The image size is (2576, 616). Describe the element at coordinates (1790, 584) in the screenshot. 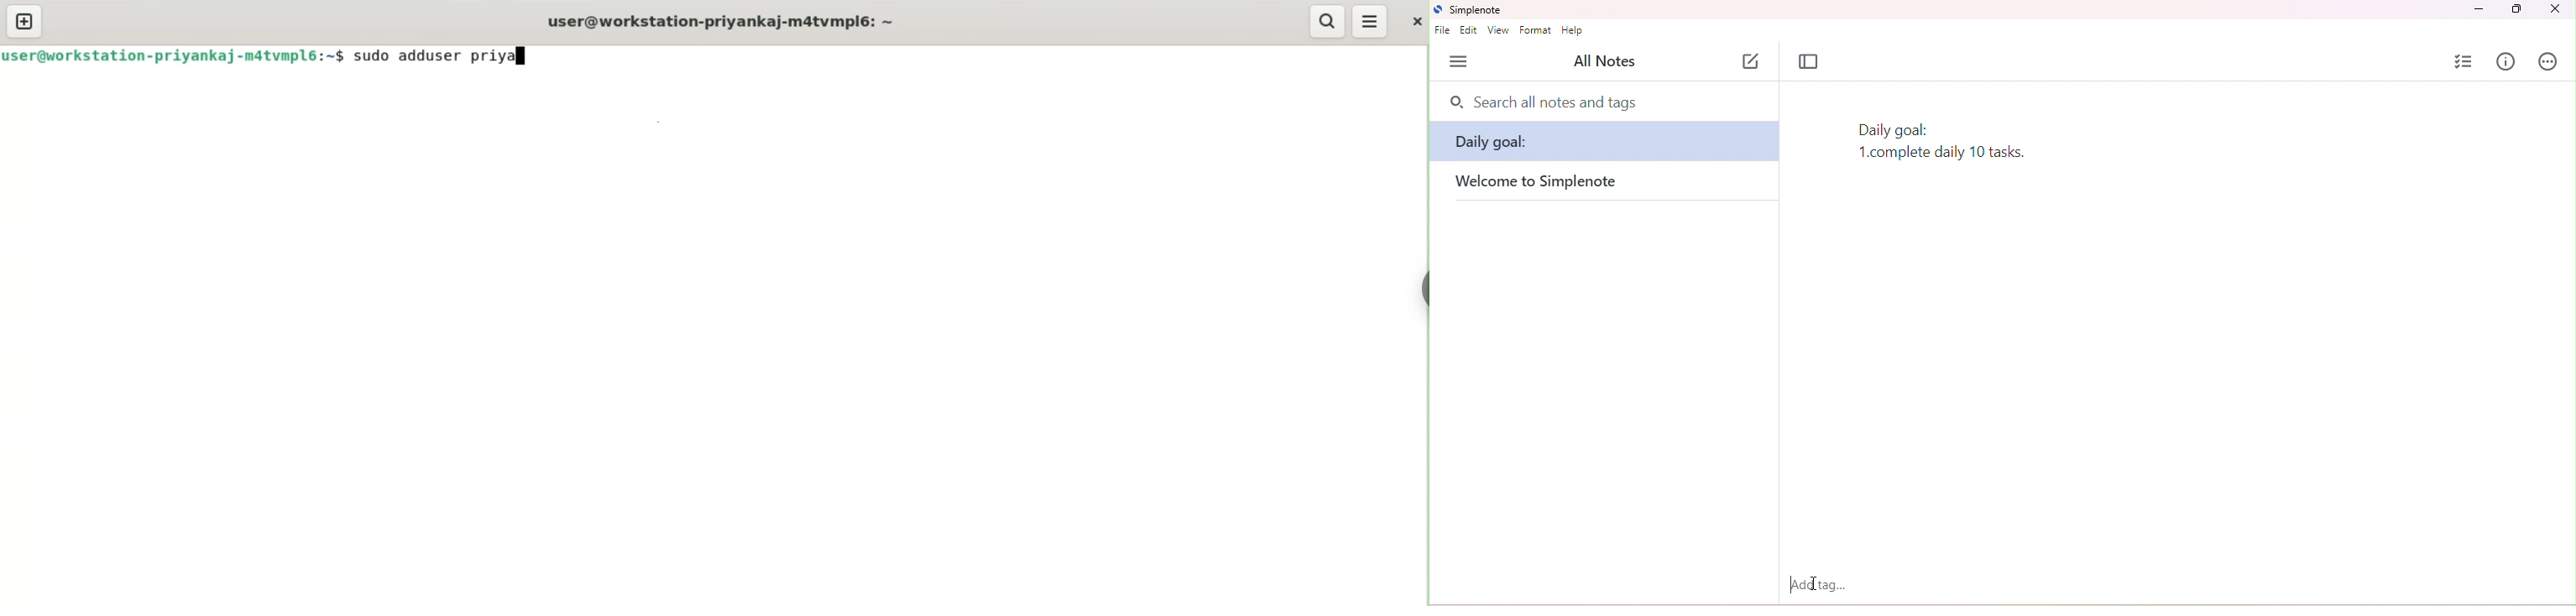

I see `typing cursor appeared` at that location.